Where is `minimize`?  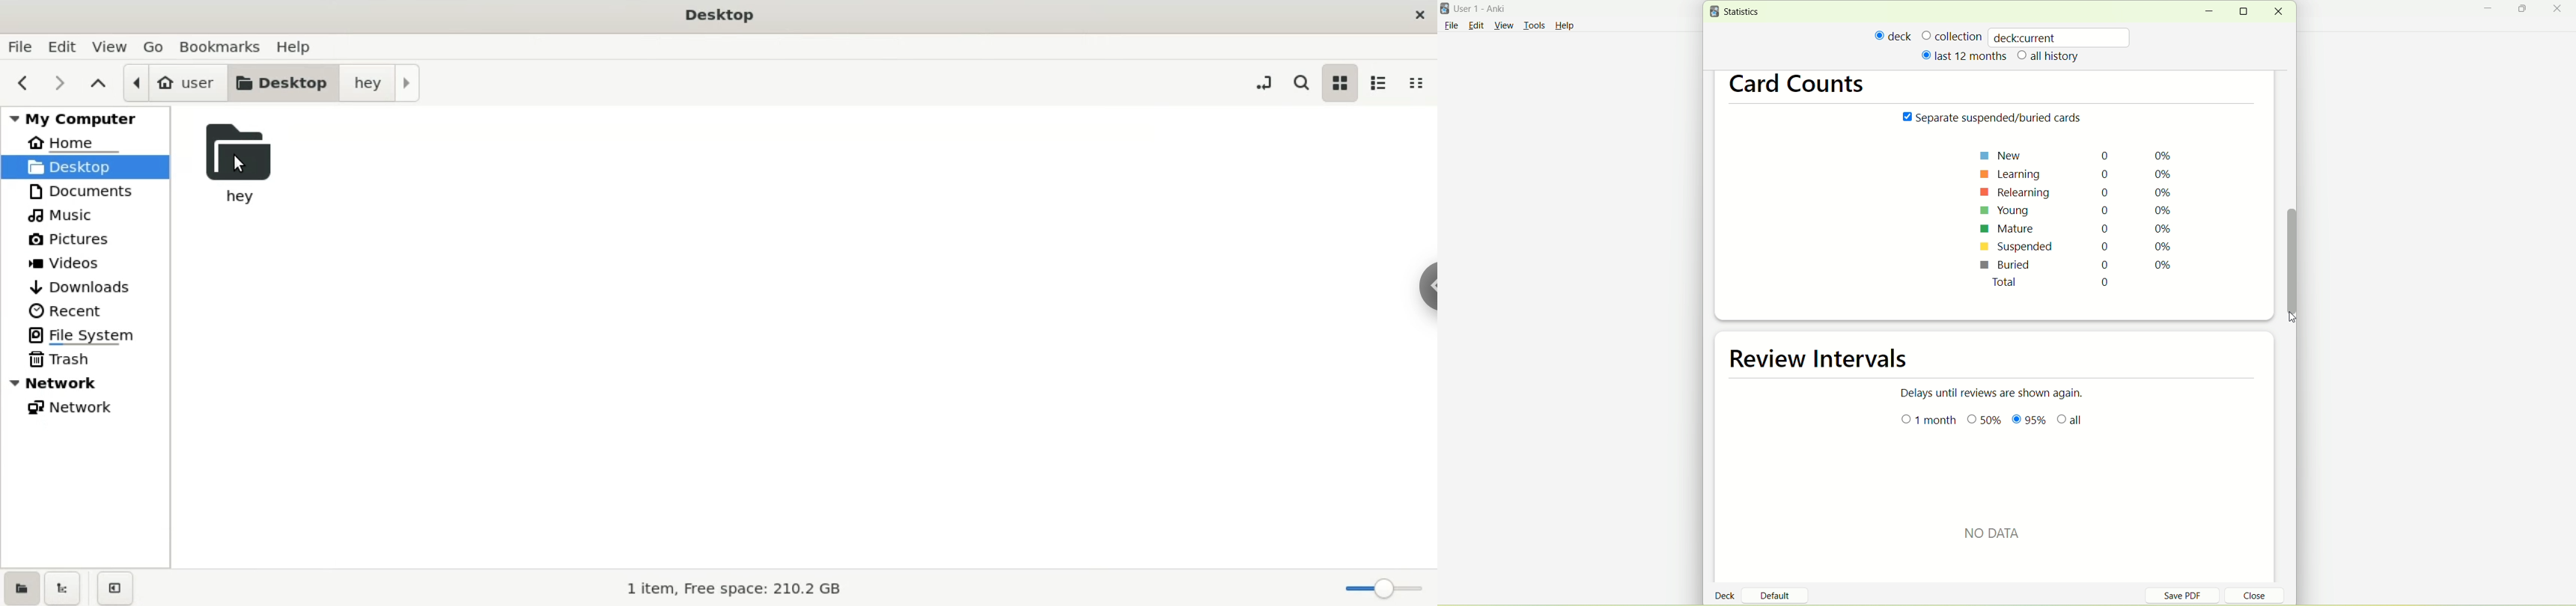 minimize is located at coordinates (2492, 10).